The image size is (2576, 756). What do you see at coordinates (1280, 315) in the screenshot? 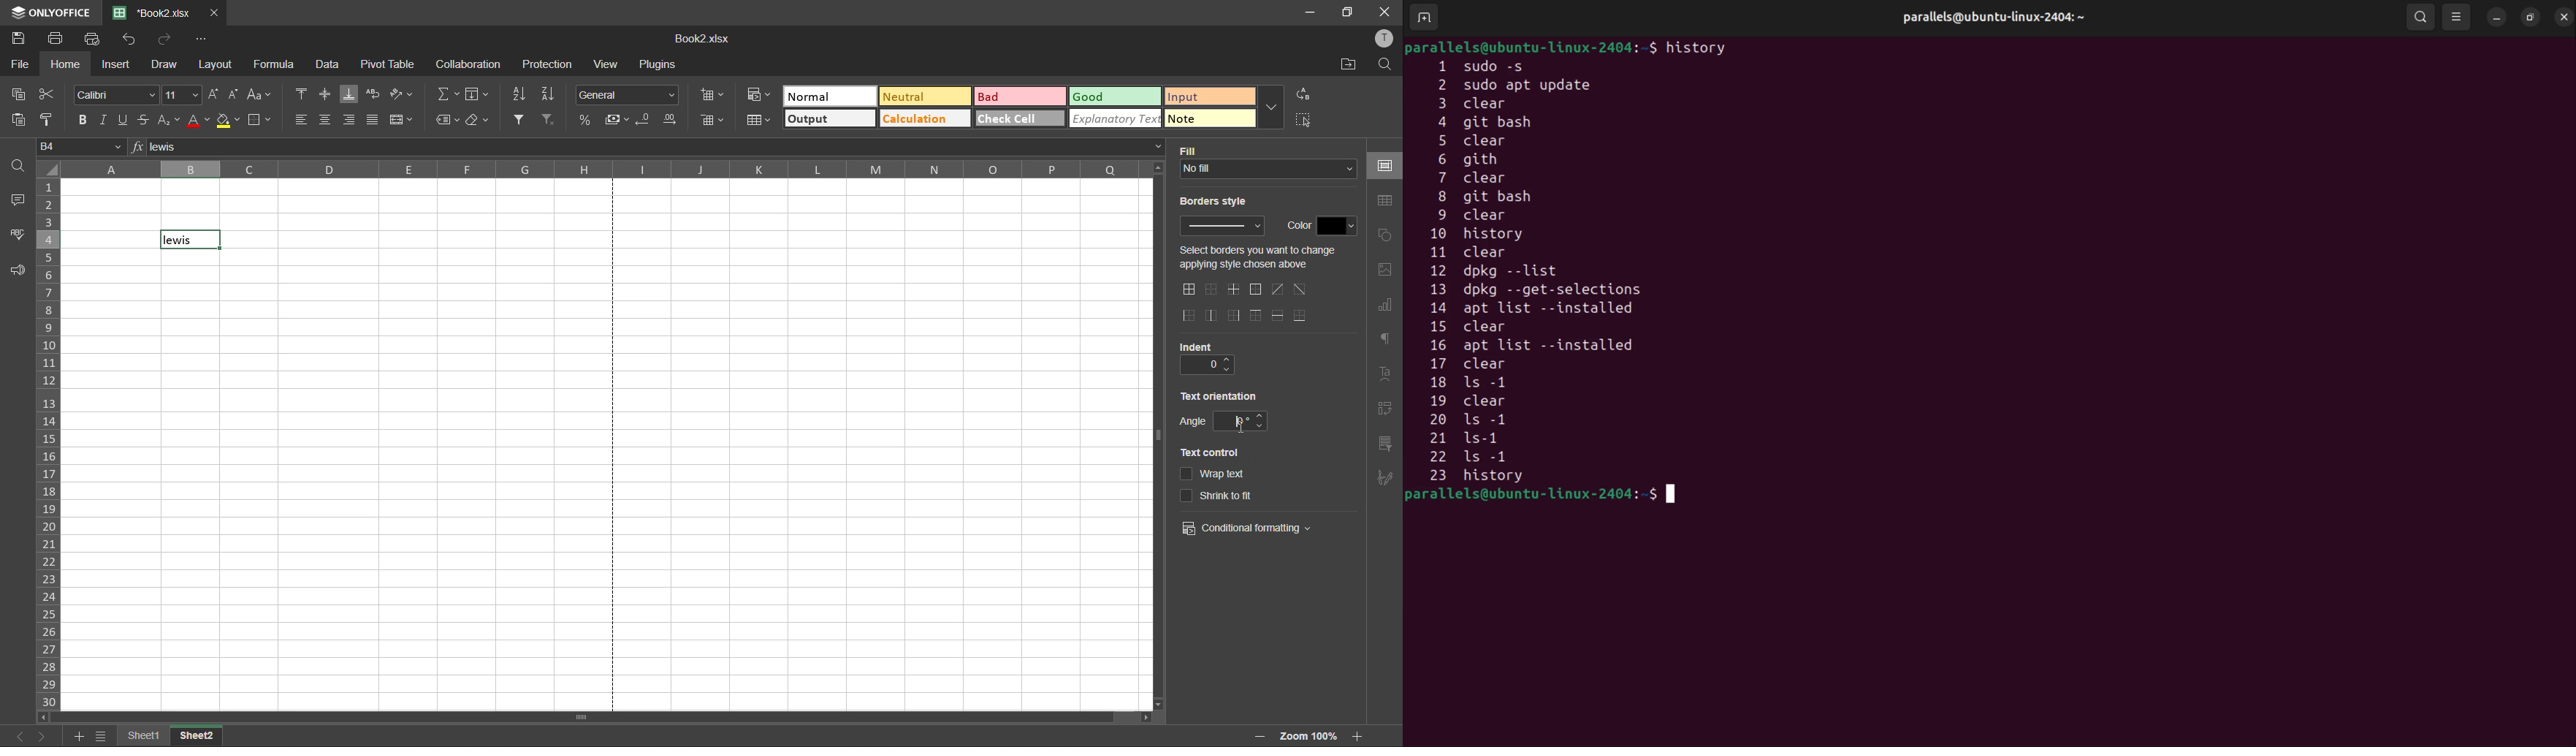
I see `horizontal inner lines only` at bounding box center [1280, 315].